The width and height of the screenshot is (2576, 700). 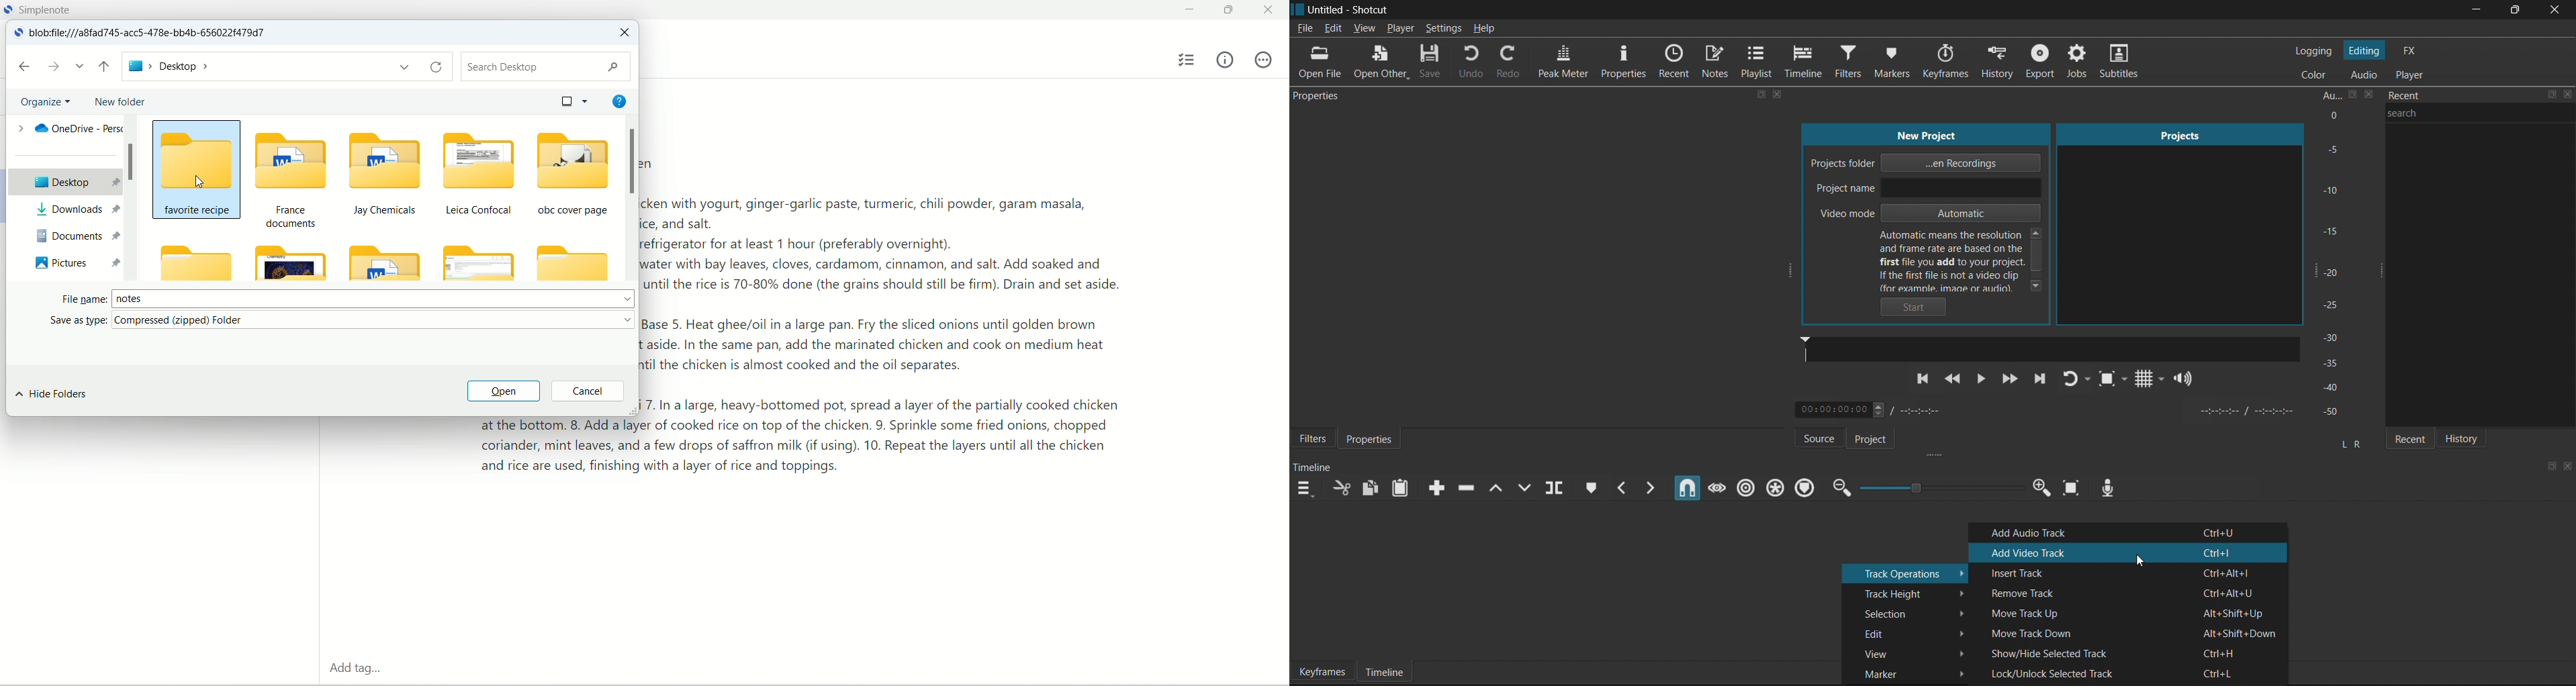 I want to click on add tag, so click(x=353, y=670).